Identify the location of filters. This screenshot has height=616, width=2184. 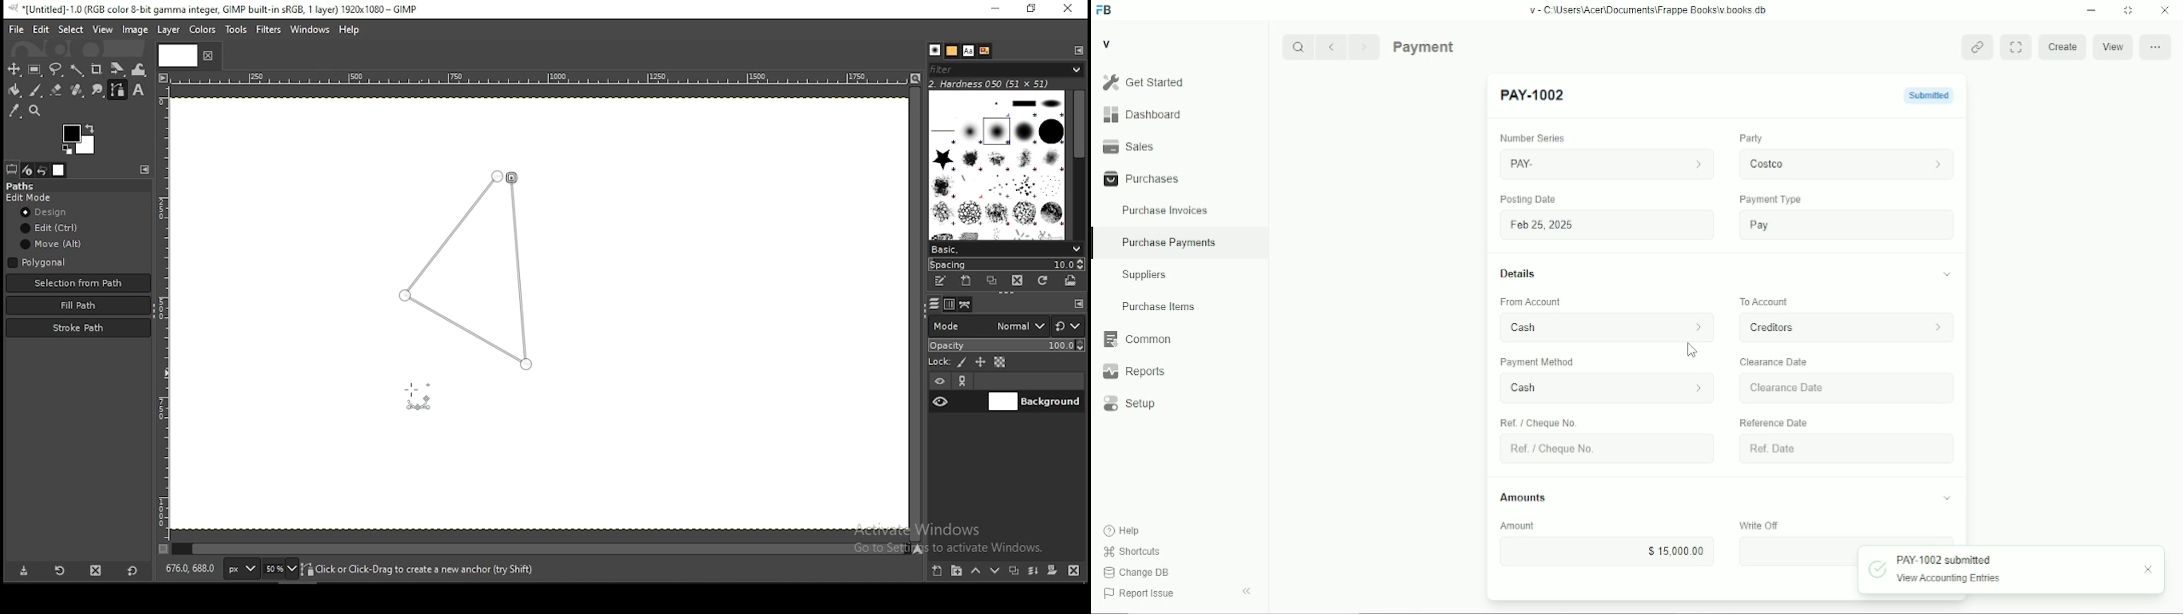
(1010, 71).